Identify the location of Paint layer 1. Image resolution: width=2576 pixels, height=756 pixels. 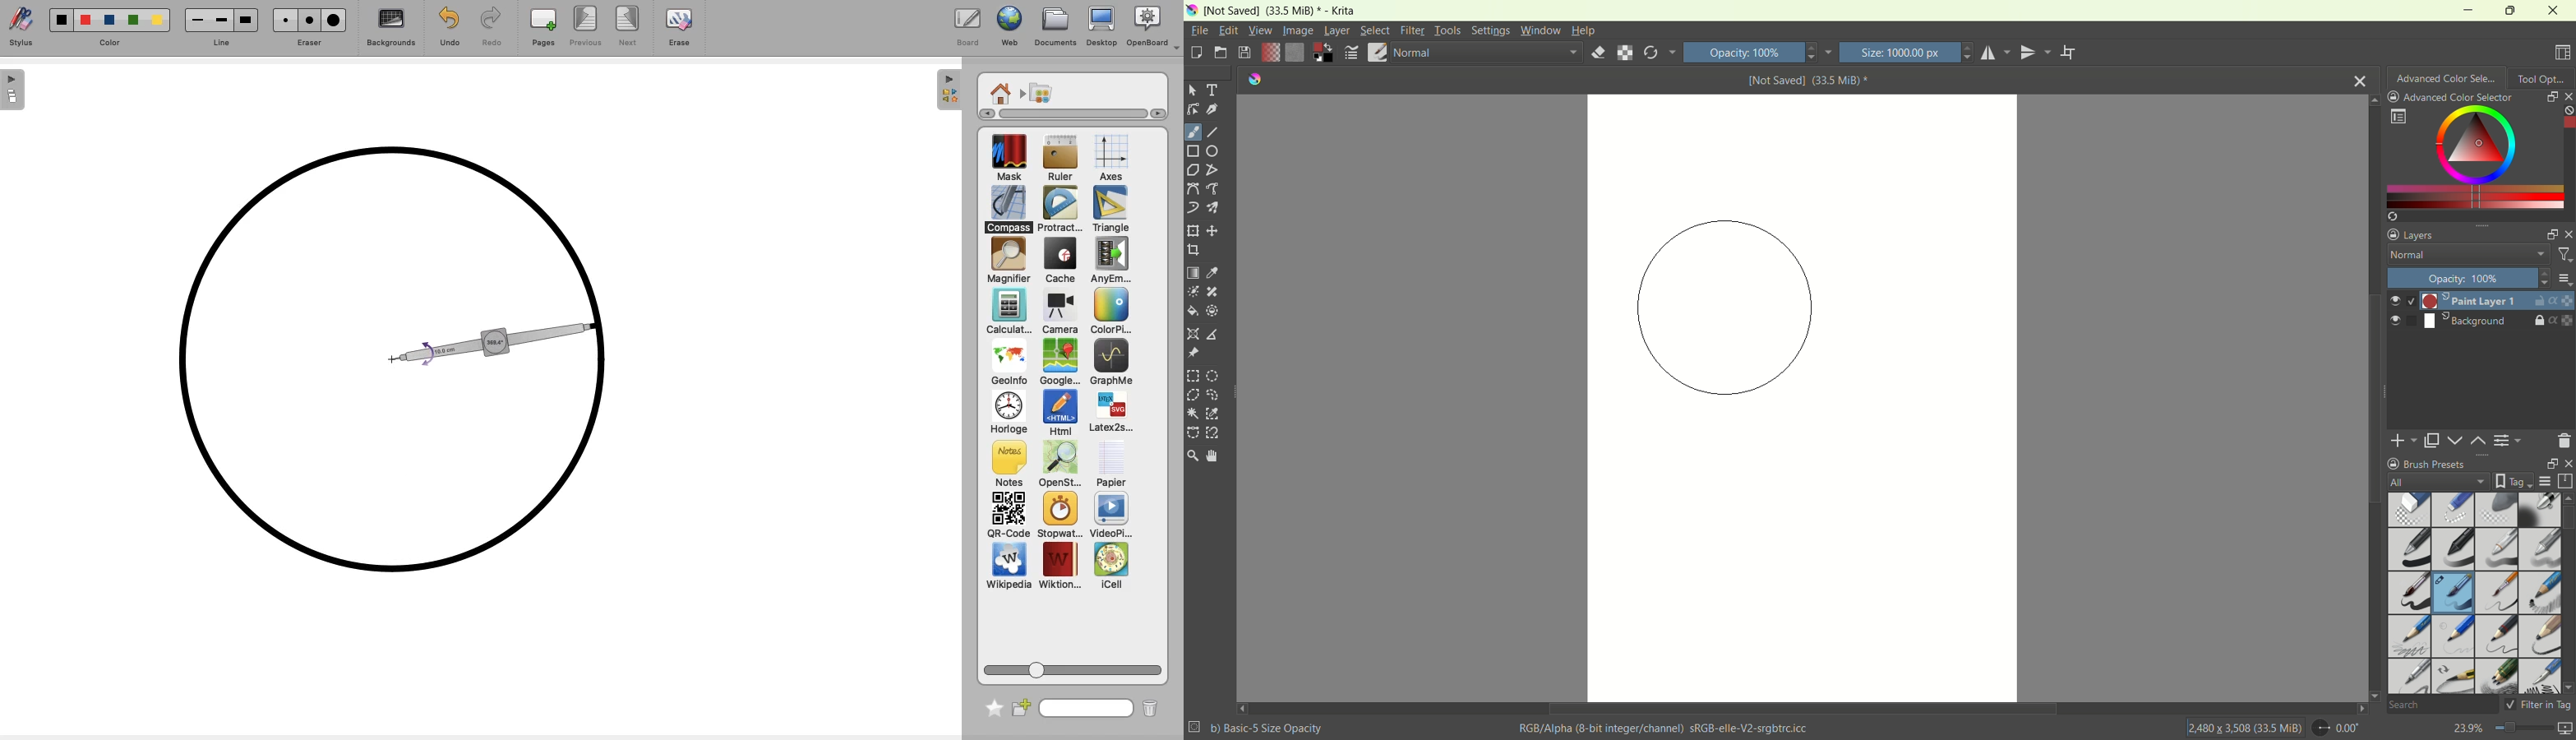
(2453, 300).